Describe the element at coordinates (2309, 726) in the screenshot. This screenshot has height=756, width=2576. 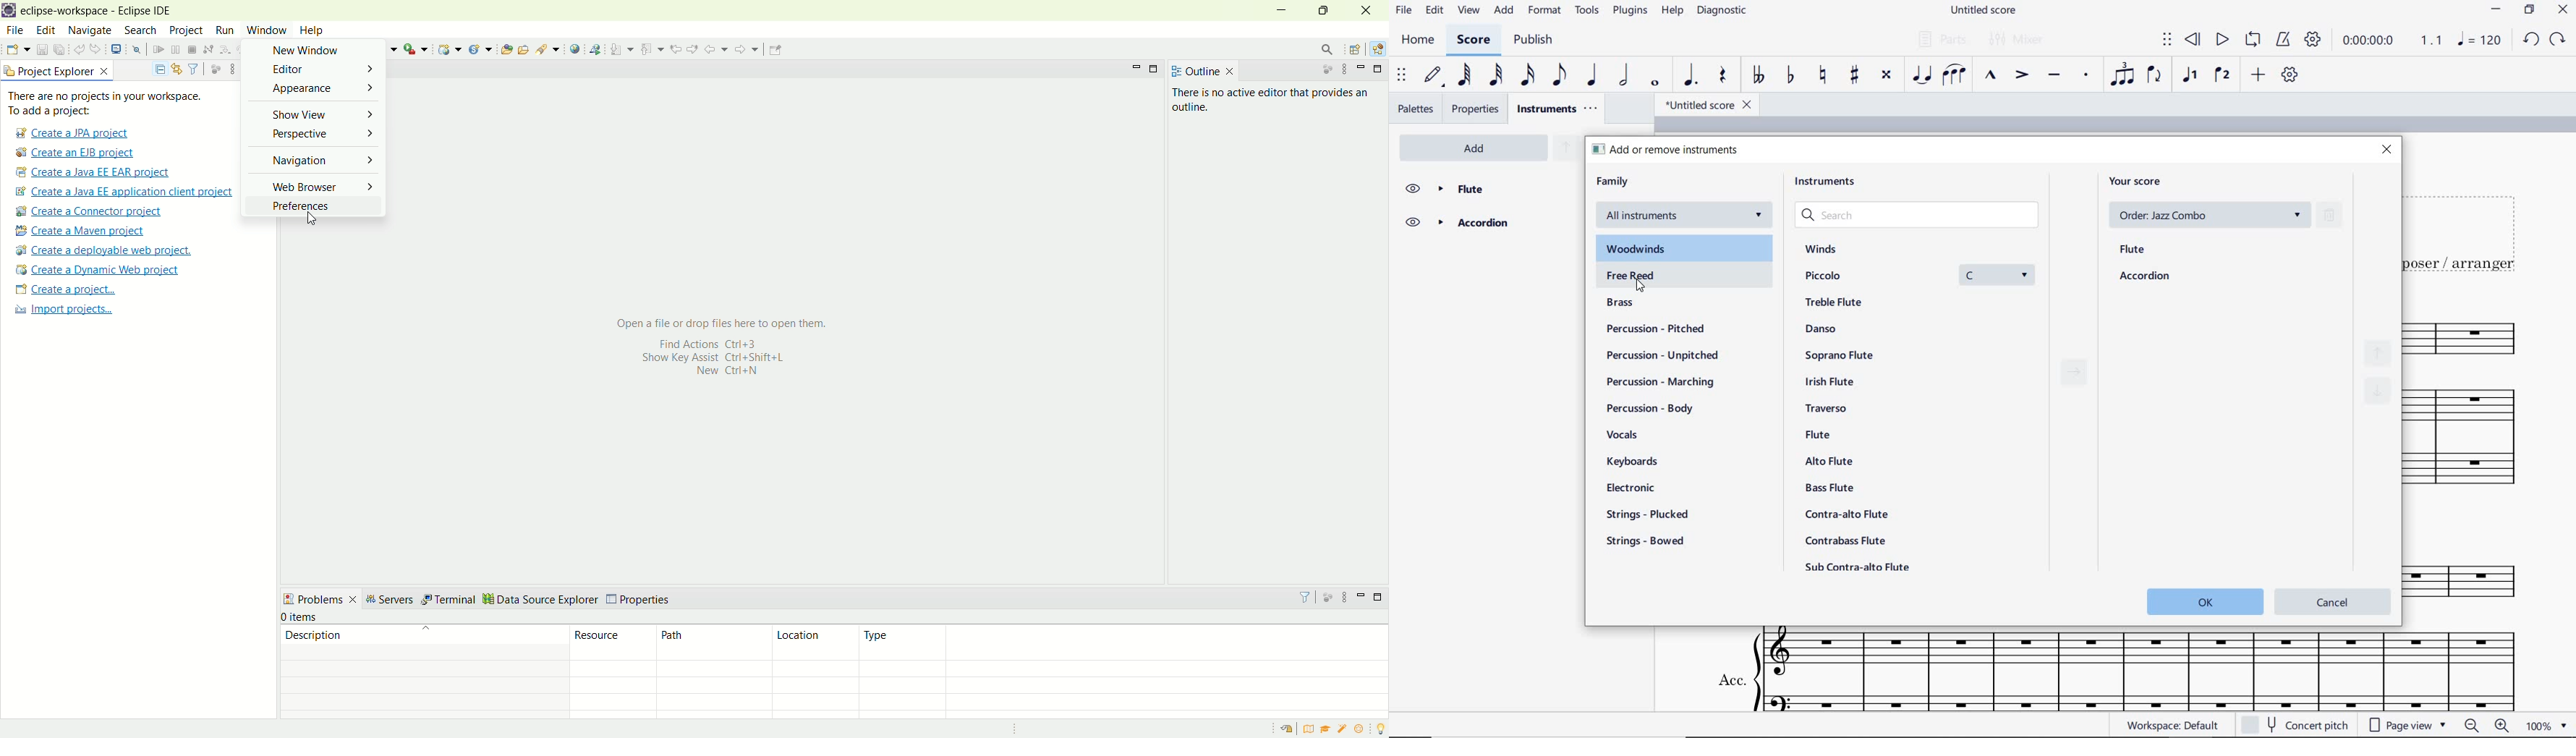
I see `concert pitch` at that location.